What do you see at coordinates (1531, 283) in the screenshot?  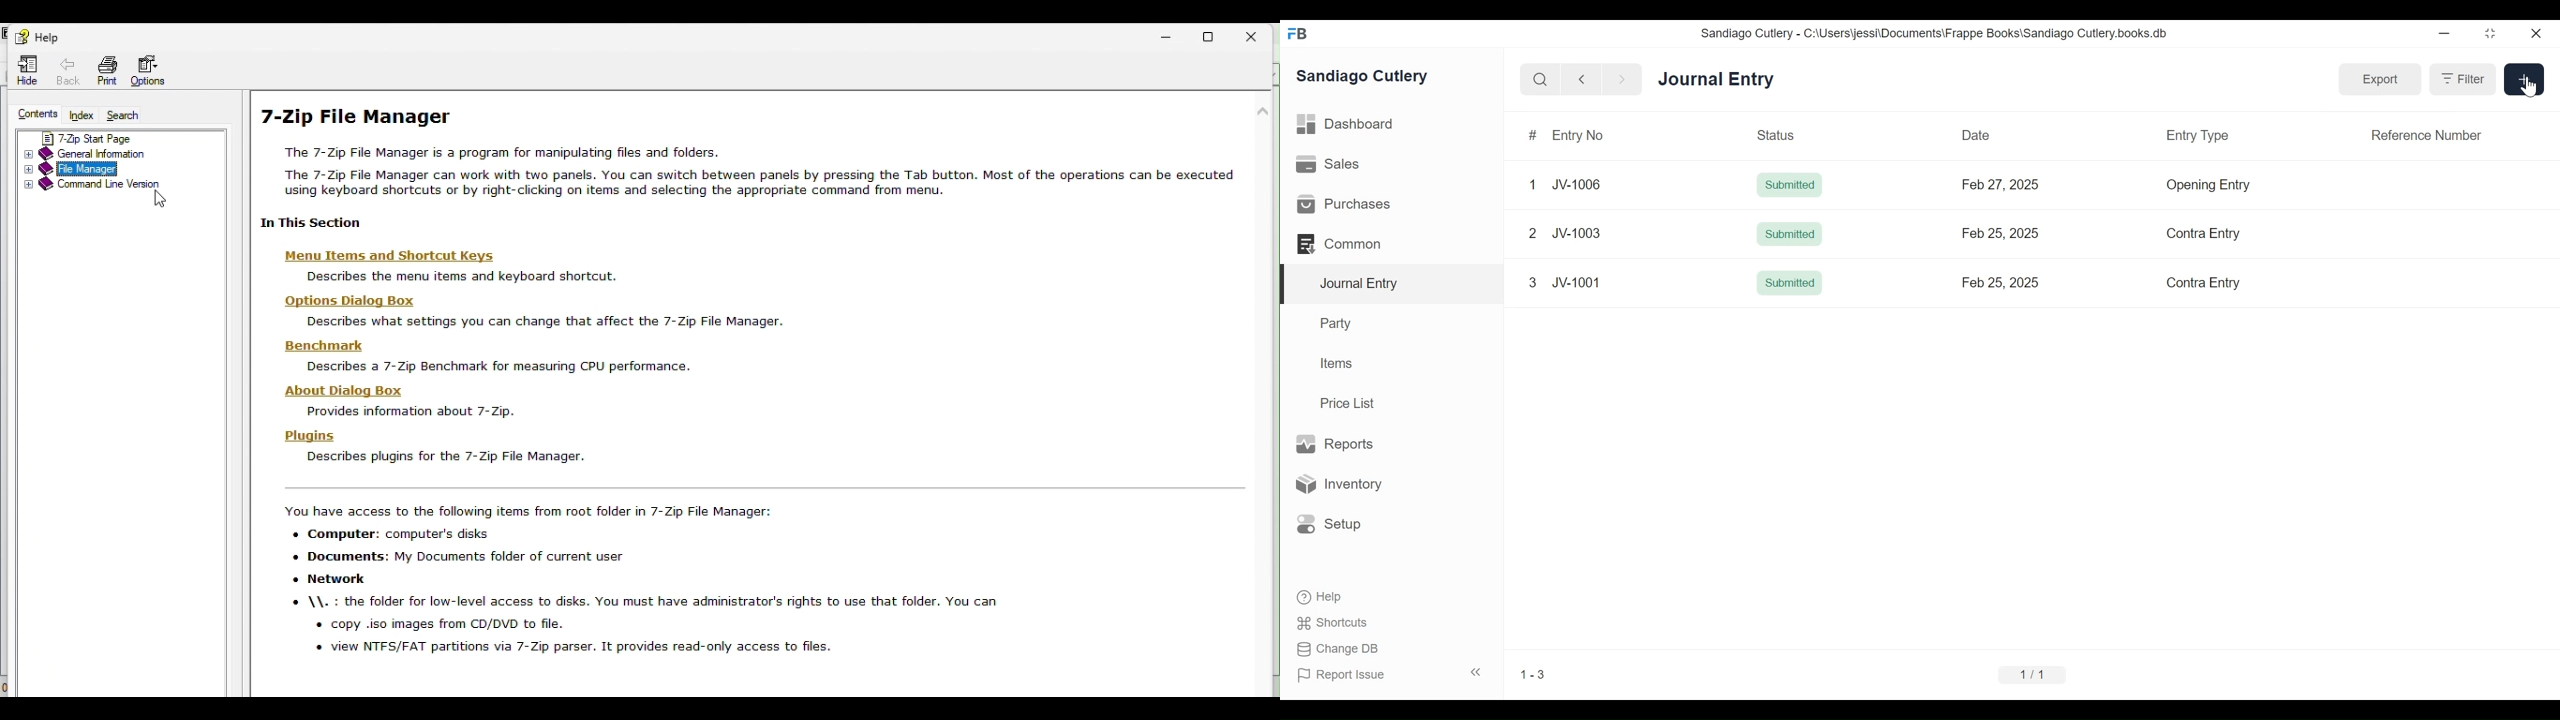 I see `3` at bounding box center [1531, 283].